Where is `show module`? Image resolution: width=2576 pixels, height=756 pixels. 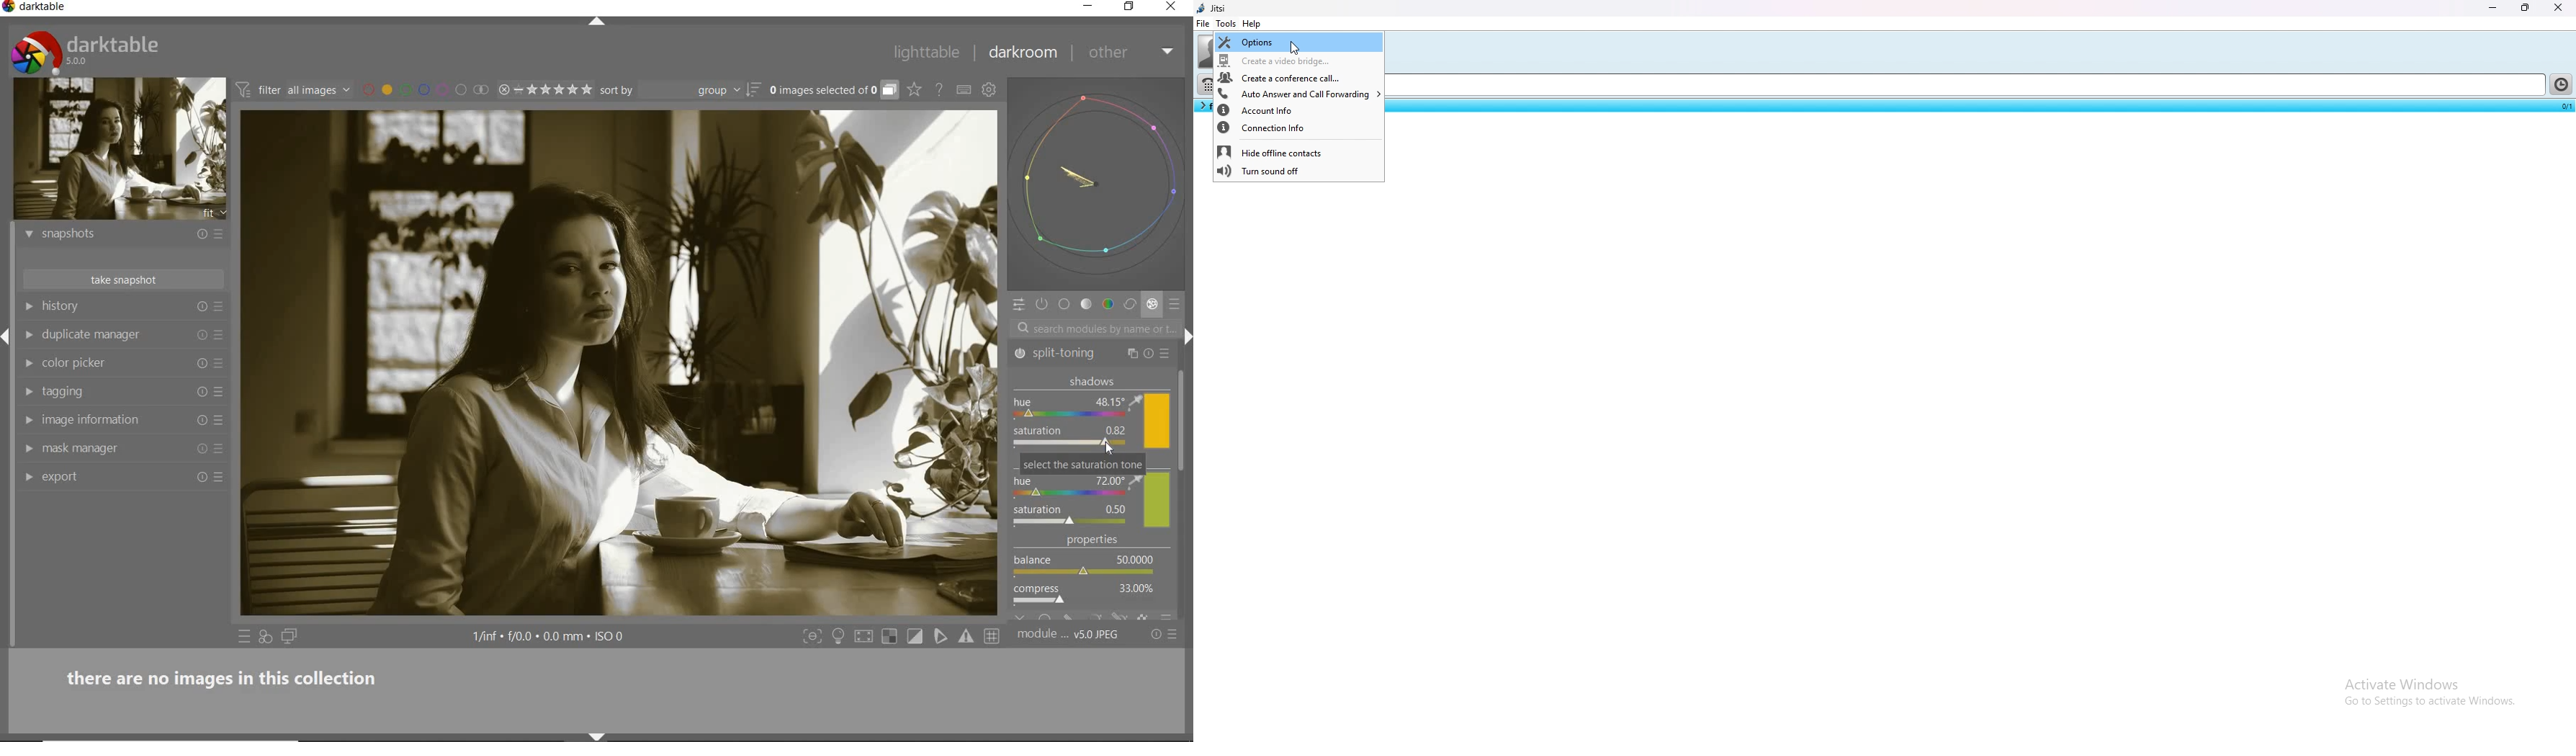 show module is located at coordinates (27, 235).